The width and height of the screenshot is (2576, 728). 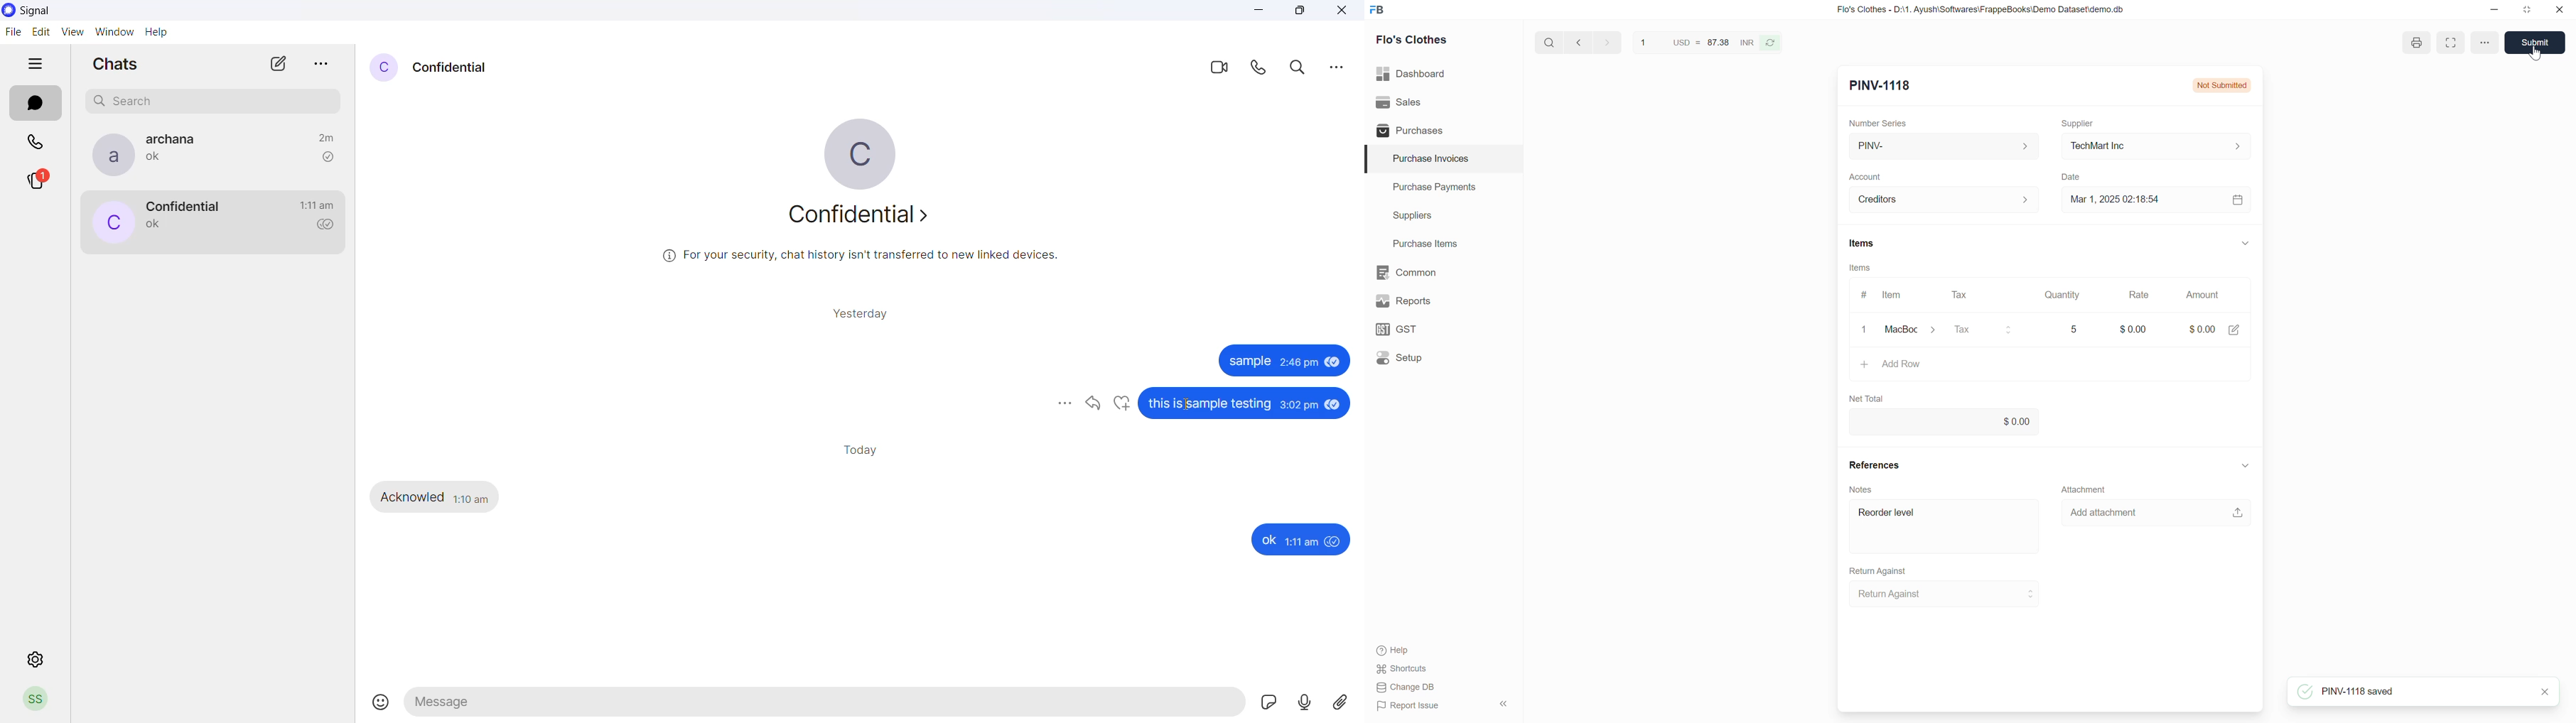 I want to click on Collapse, so click(x=1503, y=704).